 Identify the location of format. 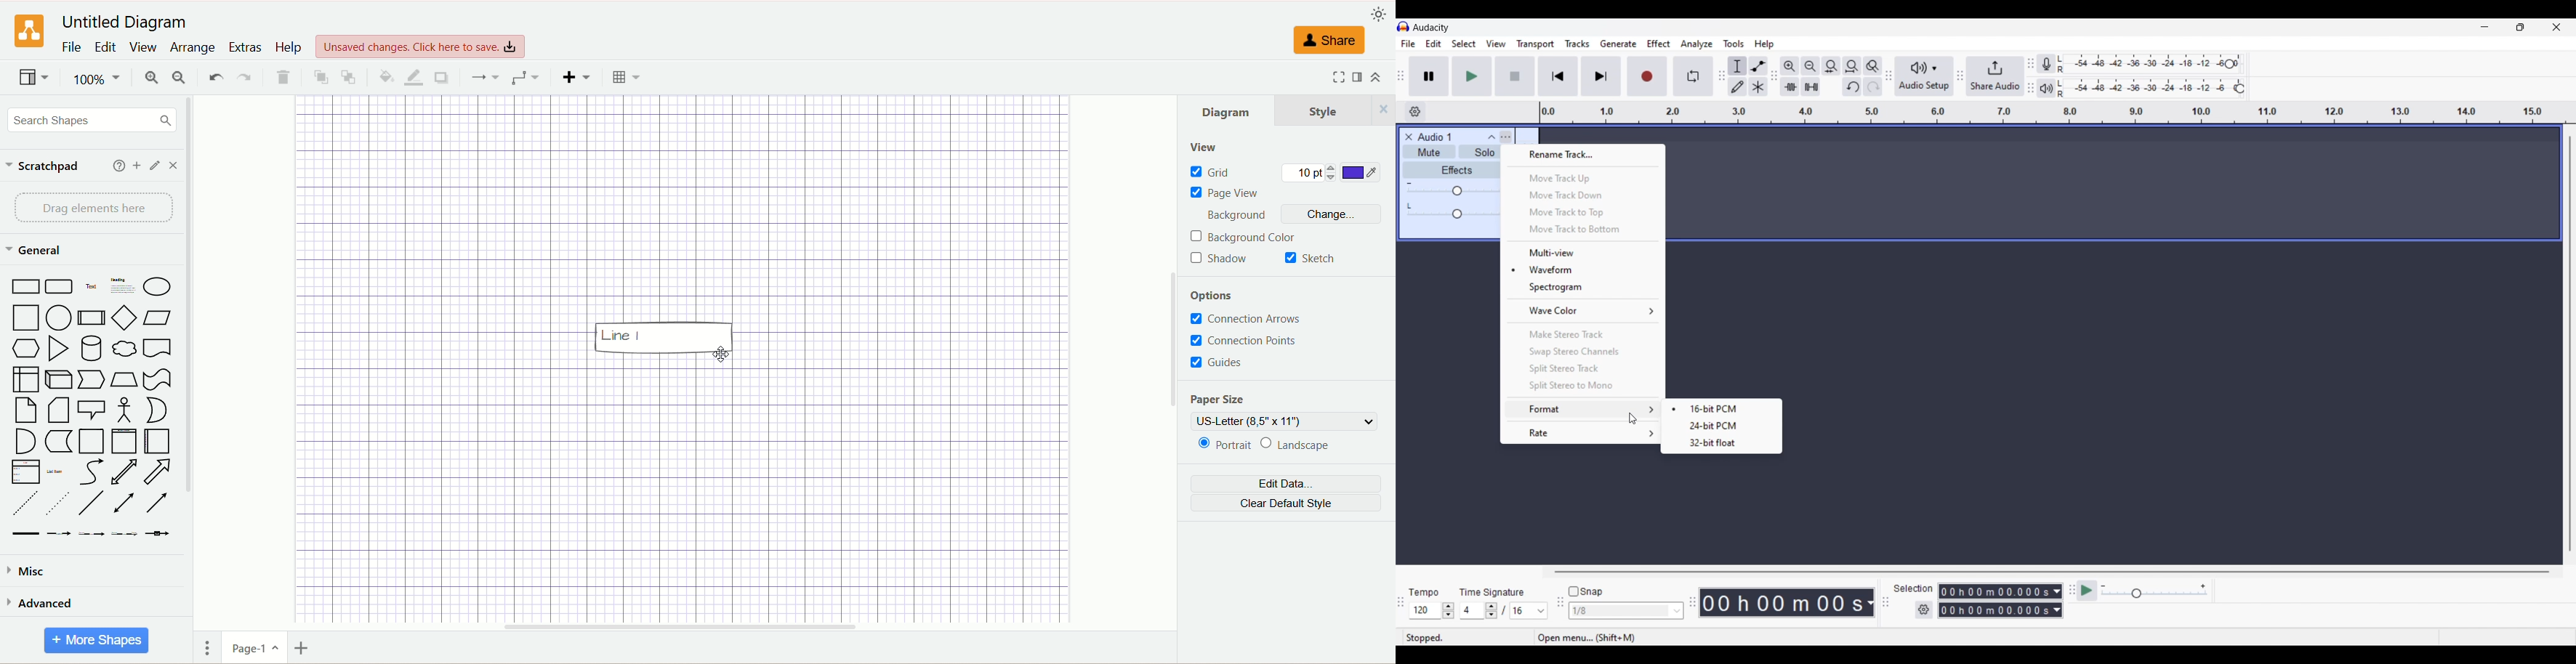
(1358, 78).